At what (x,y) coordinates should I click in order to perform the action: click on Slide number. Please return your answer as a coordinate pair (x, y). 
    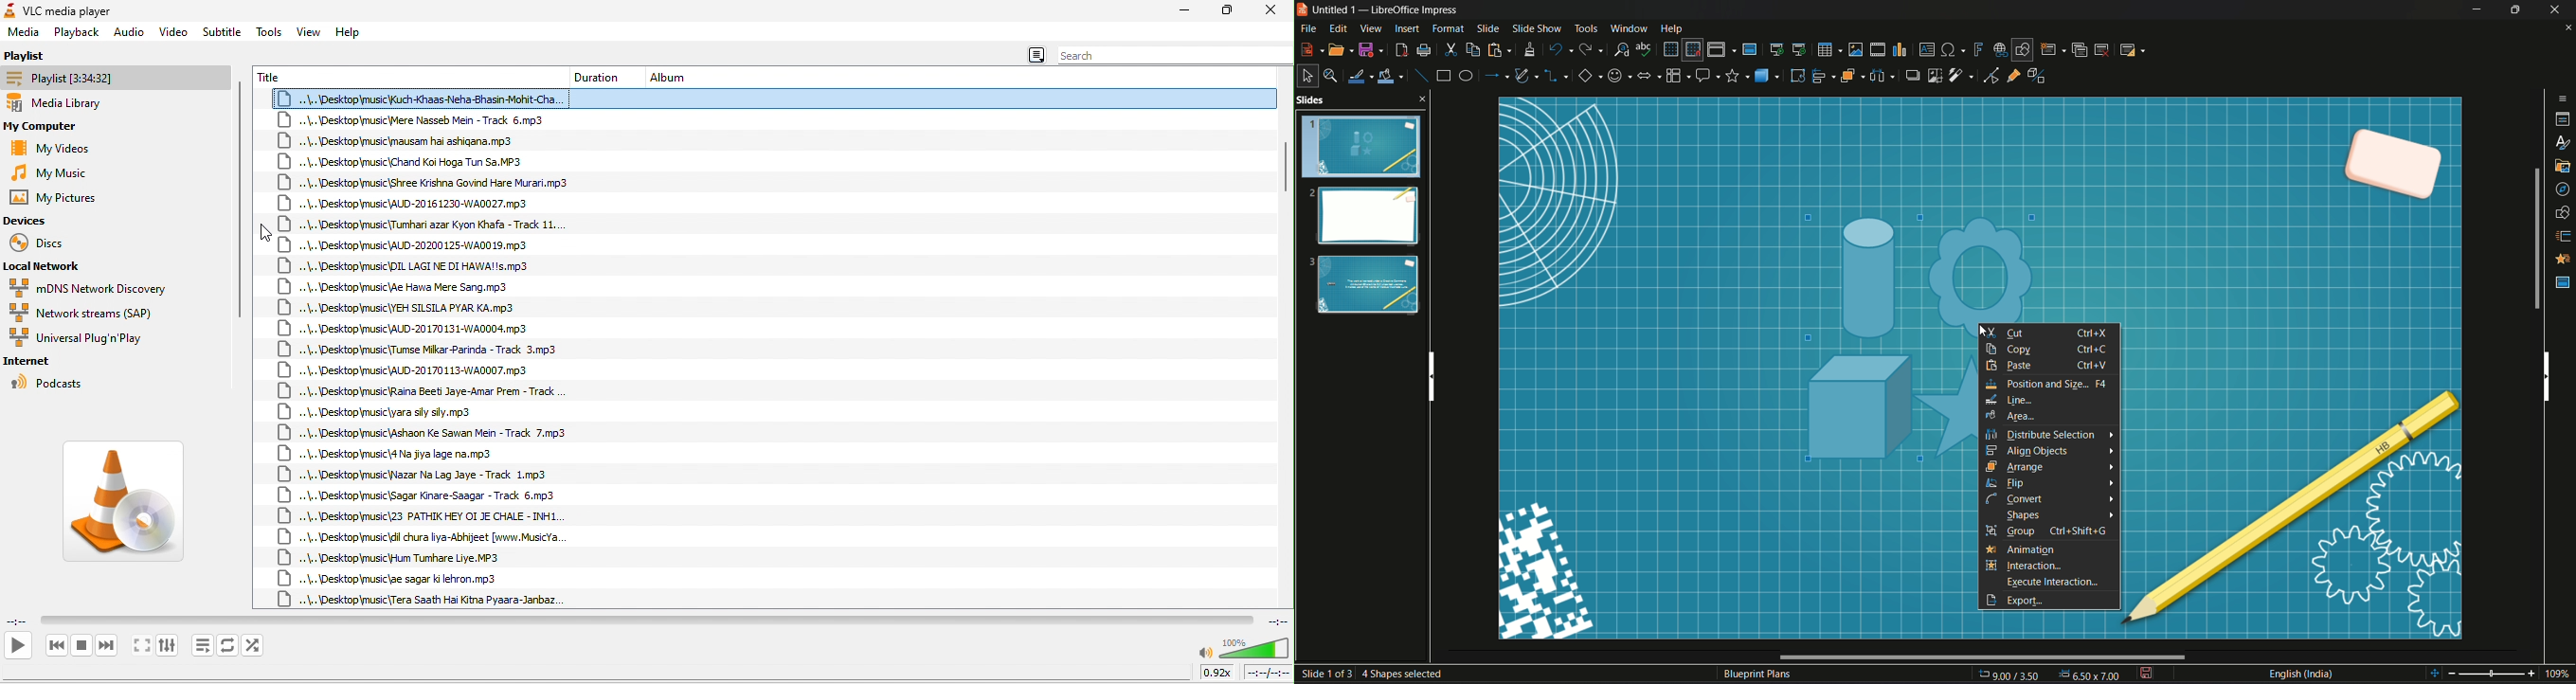
    Looking at the image, I should click on (1377, 671).